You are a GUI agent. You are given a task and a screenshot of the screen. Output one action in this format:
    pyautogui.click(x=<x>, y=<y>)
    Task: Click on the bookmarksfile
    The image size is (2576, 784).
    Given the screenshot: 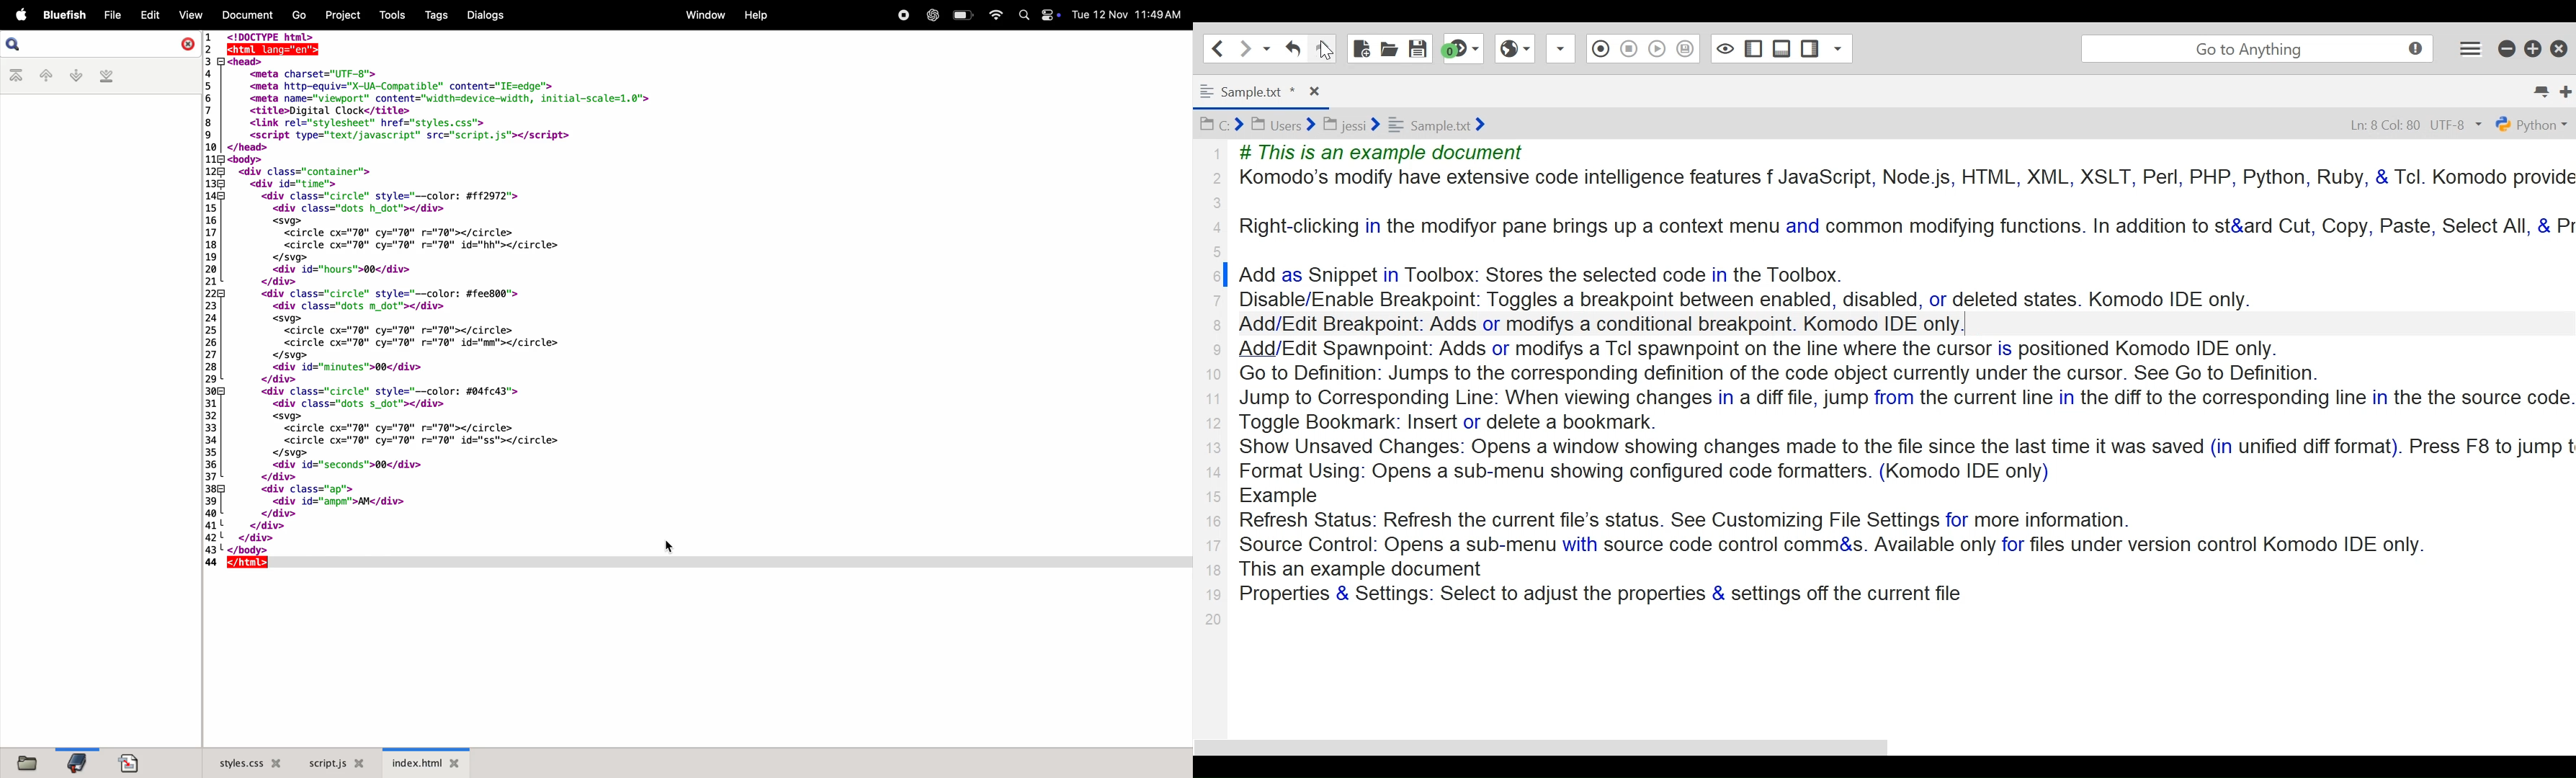 What is the action you would take?
    pyautogui.click(x=75, y=761)
    